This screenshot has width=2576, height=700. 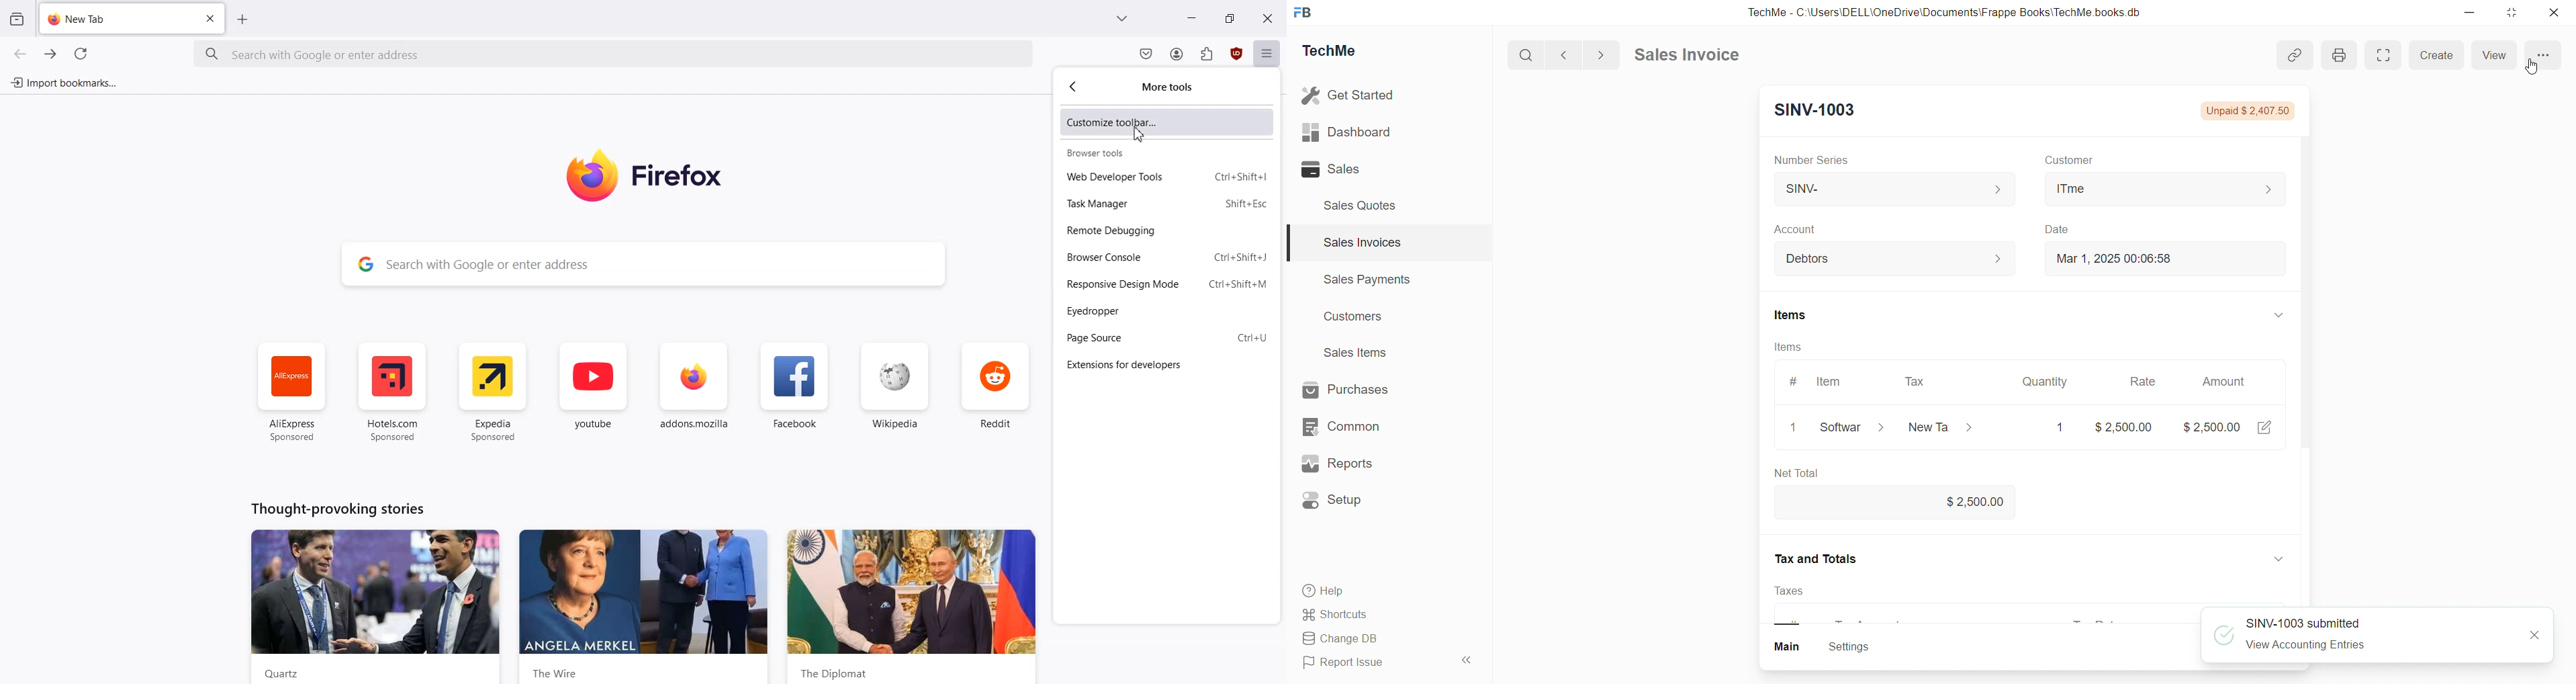 What do you see at coordinates (1797, 348) in the screenshot?
I see `Items` at bounding box center [1797, 348].